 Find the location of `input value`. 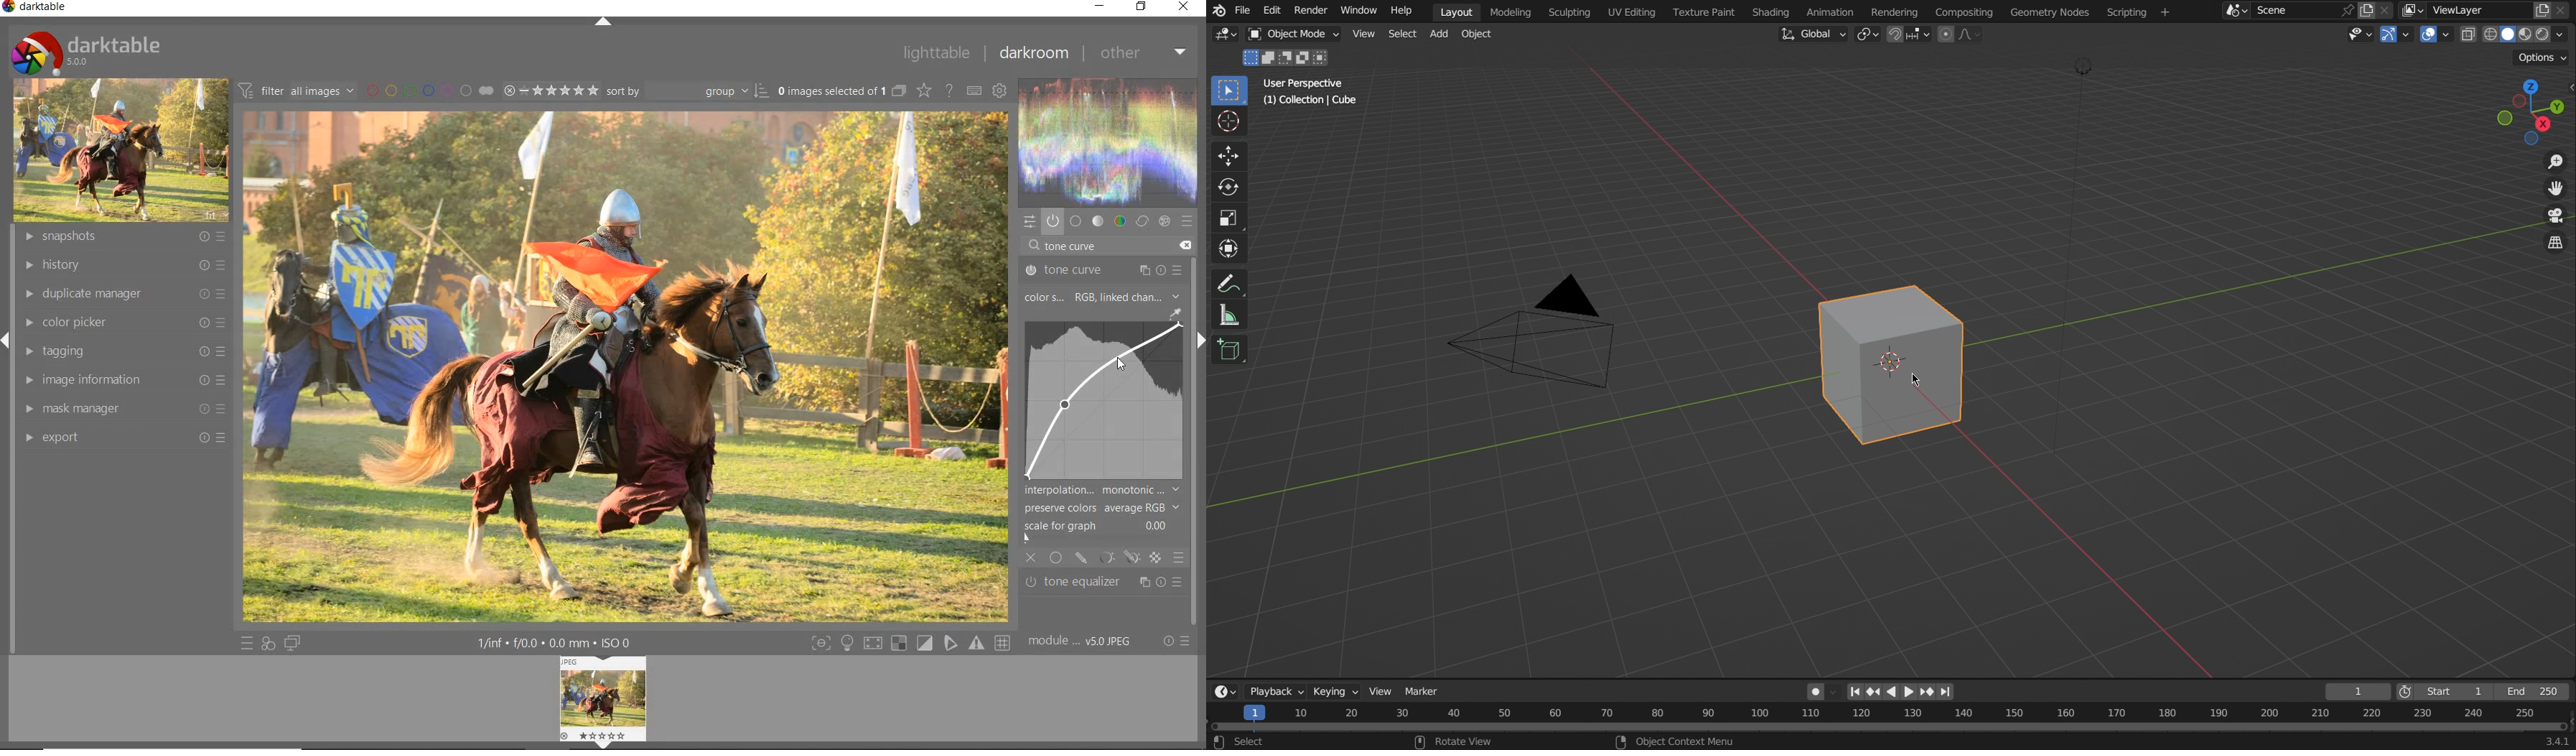

input value is located at coordinates (1073, 247).